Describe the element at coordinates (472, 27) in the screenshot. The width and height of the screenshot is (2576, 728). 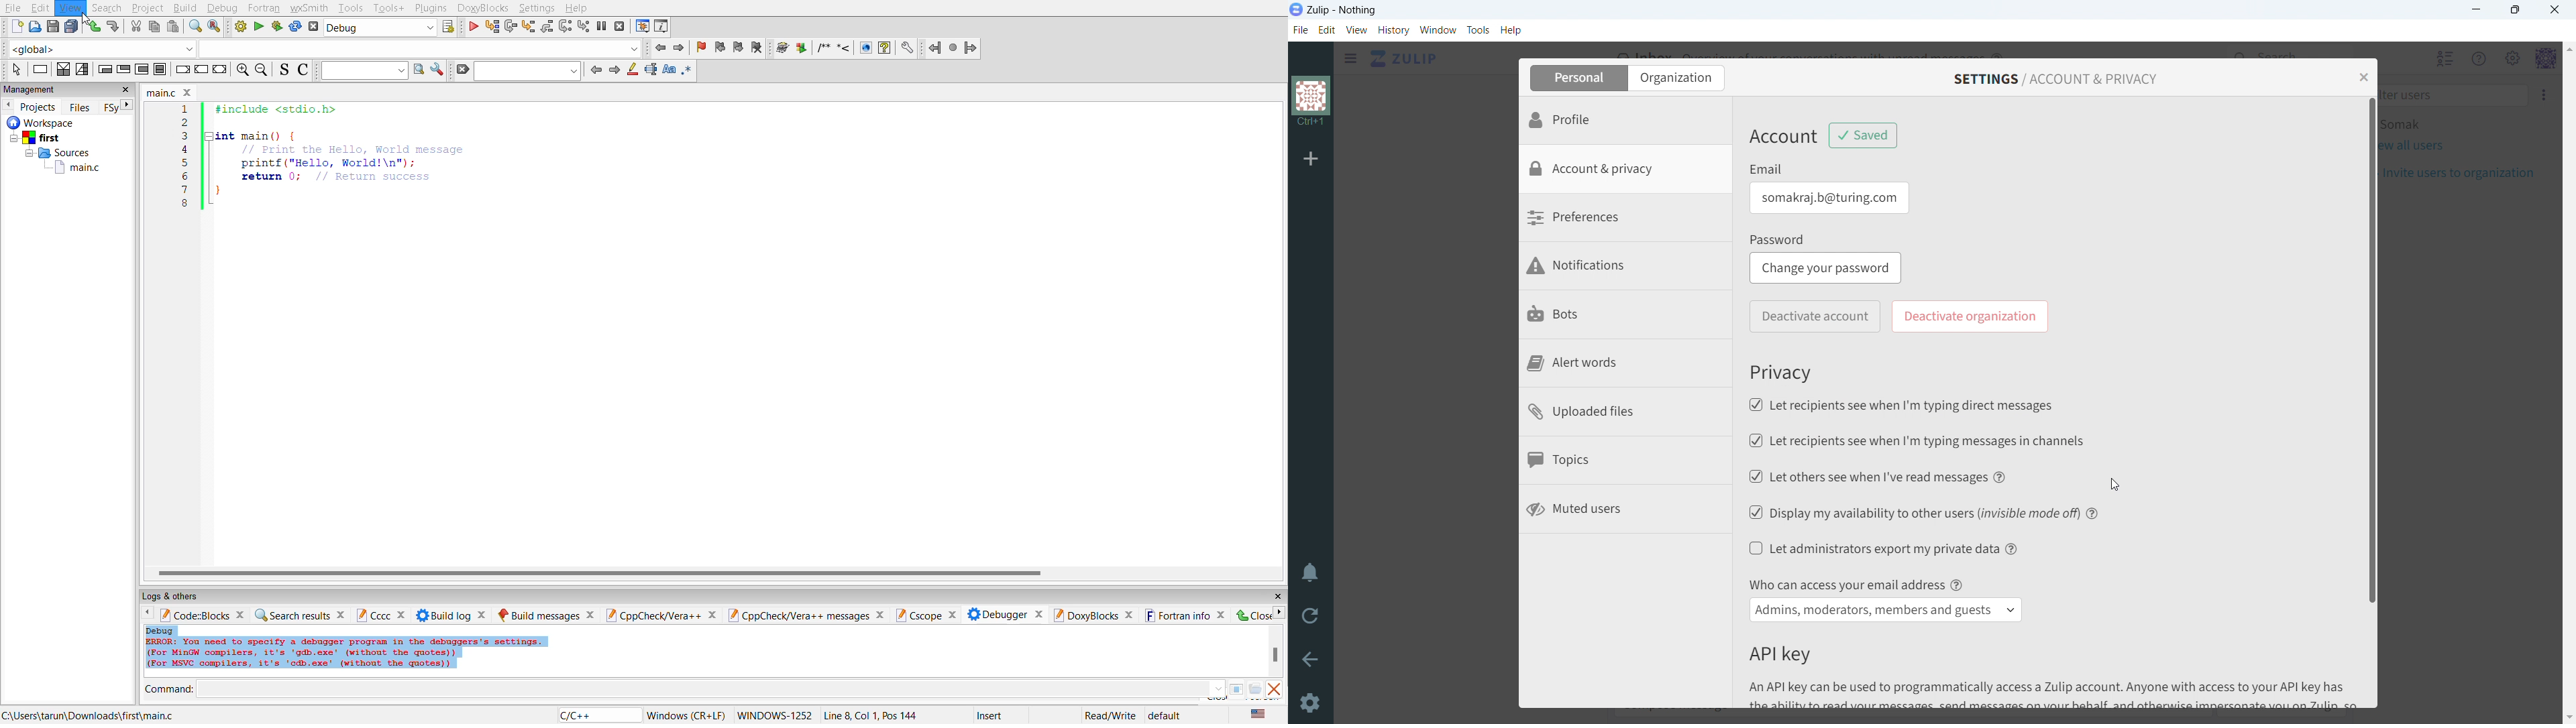
I see `debug/conitnue` at that location.